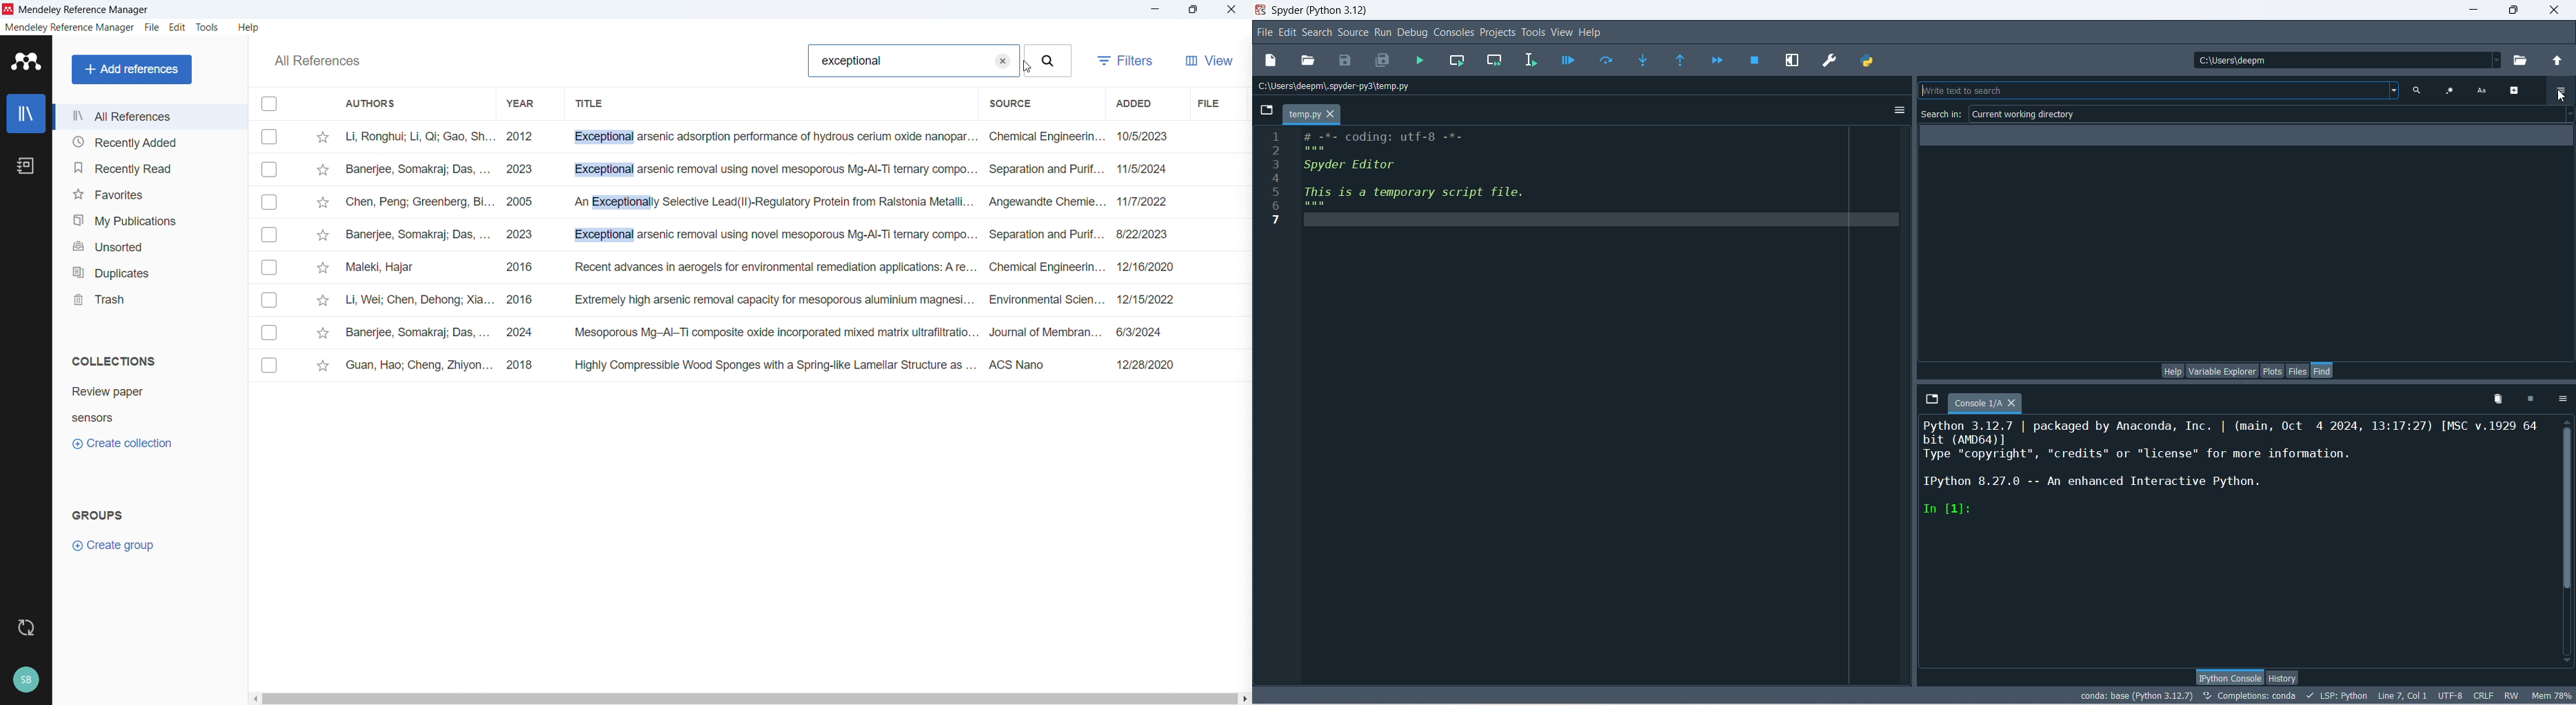 The height and width of the screenshot is (728, 2576). Describe the element at coordinates (2229, 676) in the screenshot. I see `IPython console` at that location.